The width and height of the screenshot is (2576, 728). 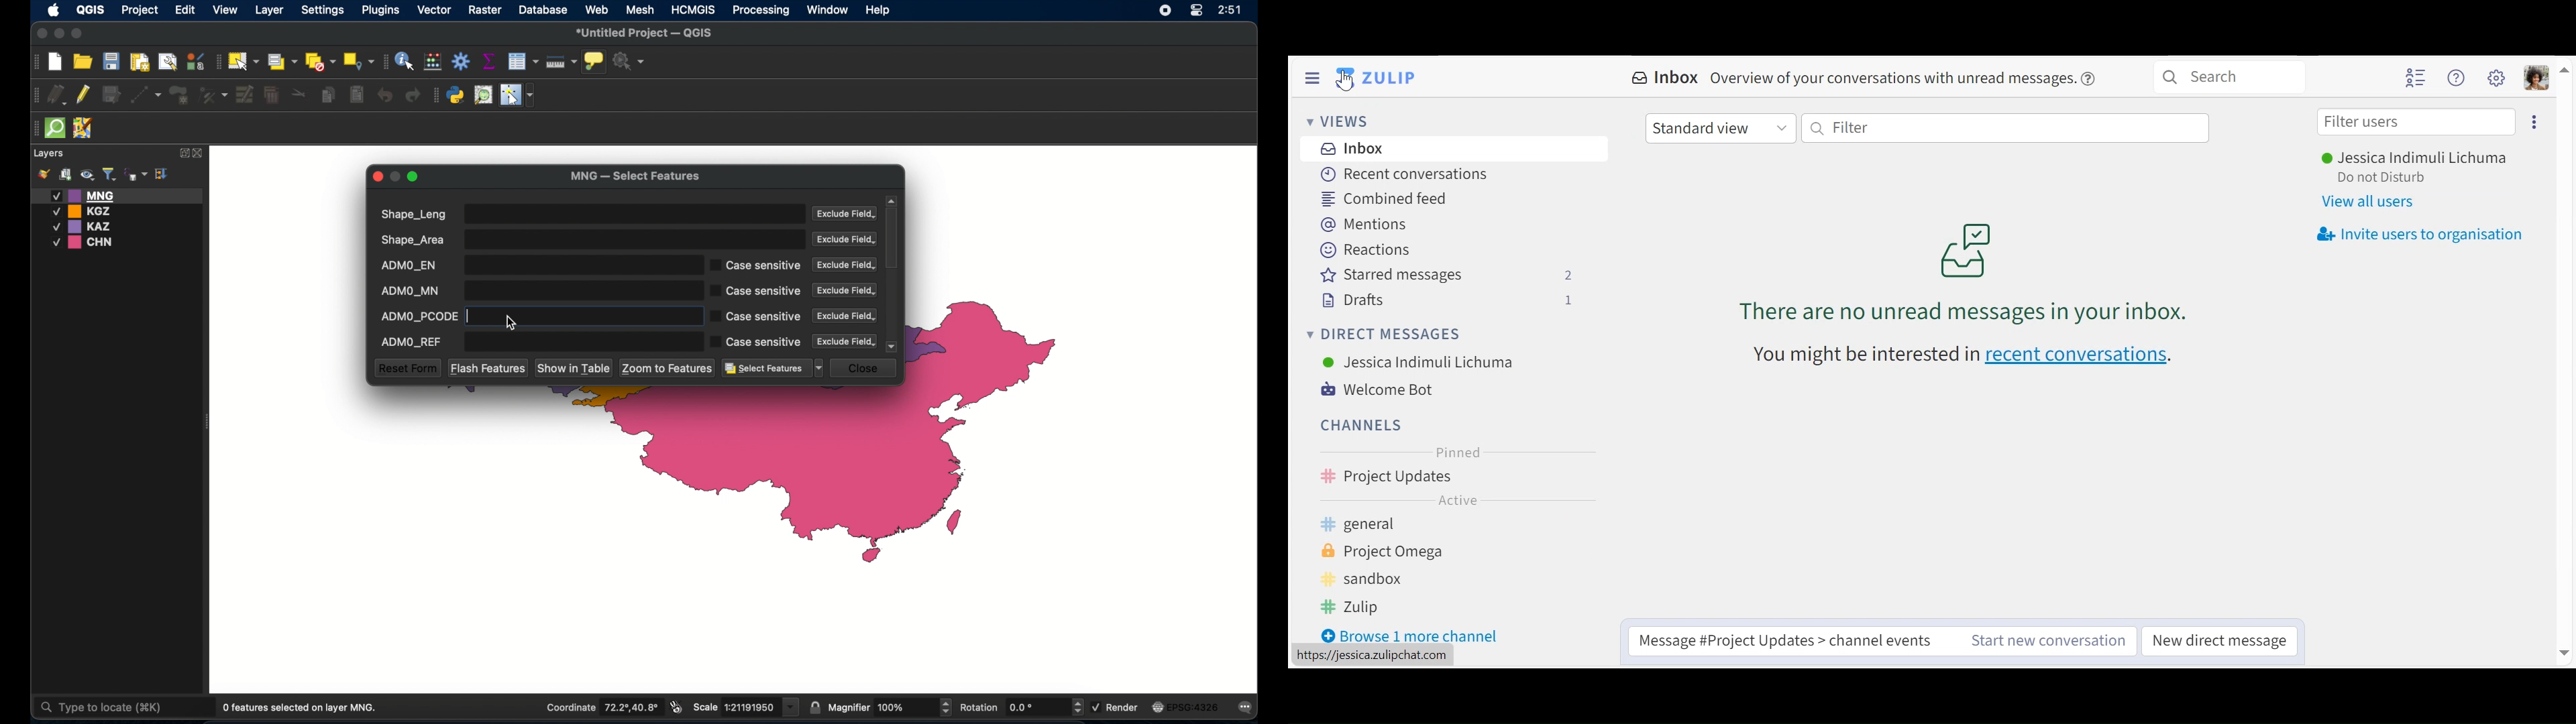 I want to click on select features, so click(x=243, y=61).